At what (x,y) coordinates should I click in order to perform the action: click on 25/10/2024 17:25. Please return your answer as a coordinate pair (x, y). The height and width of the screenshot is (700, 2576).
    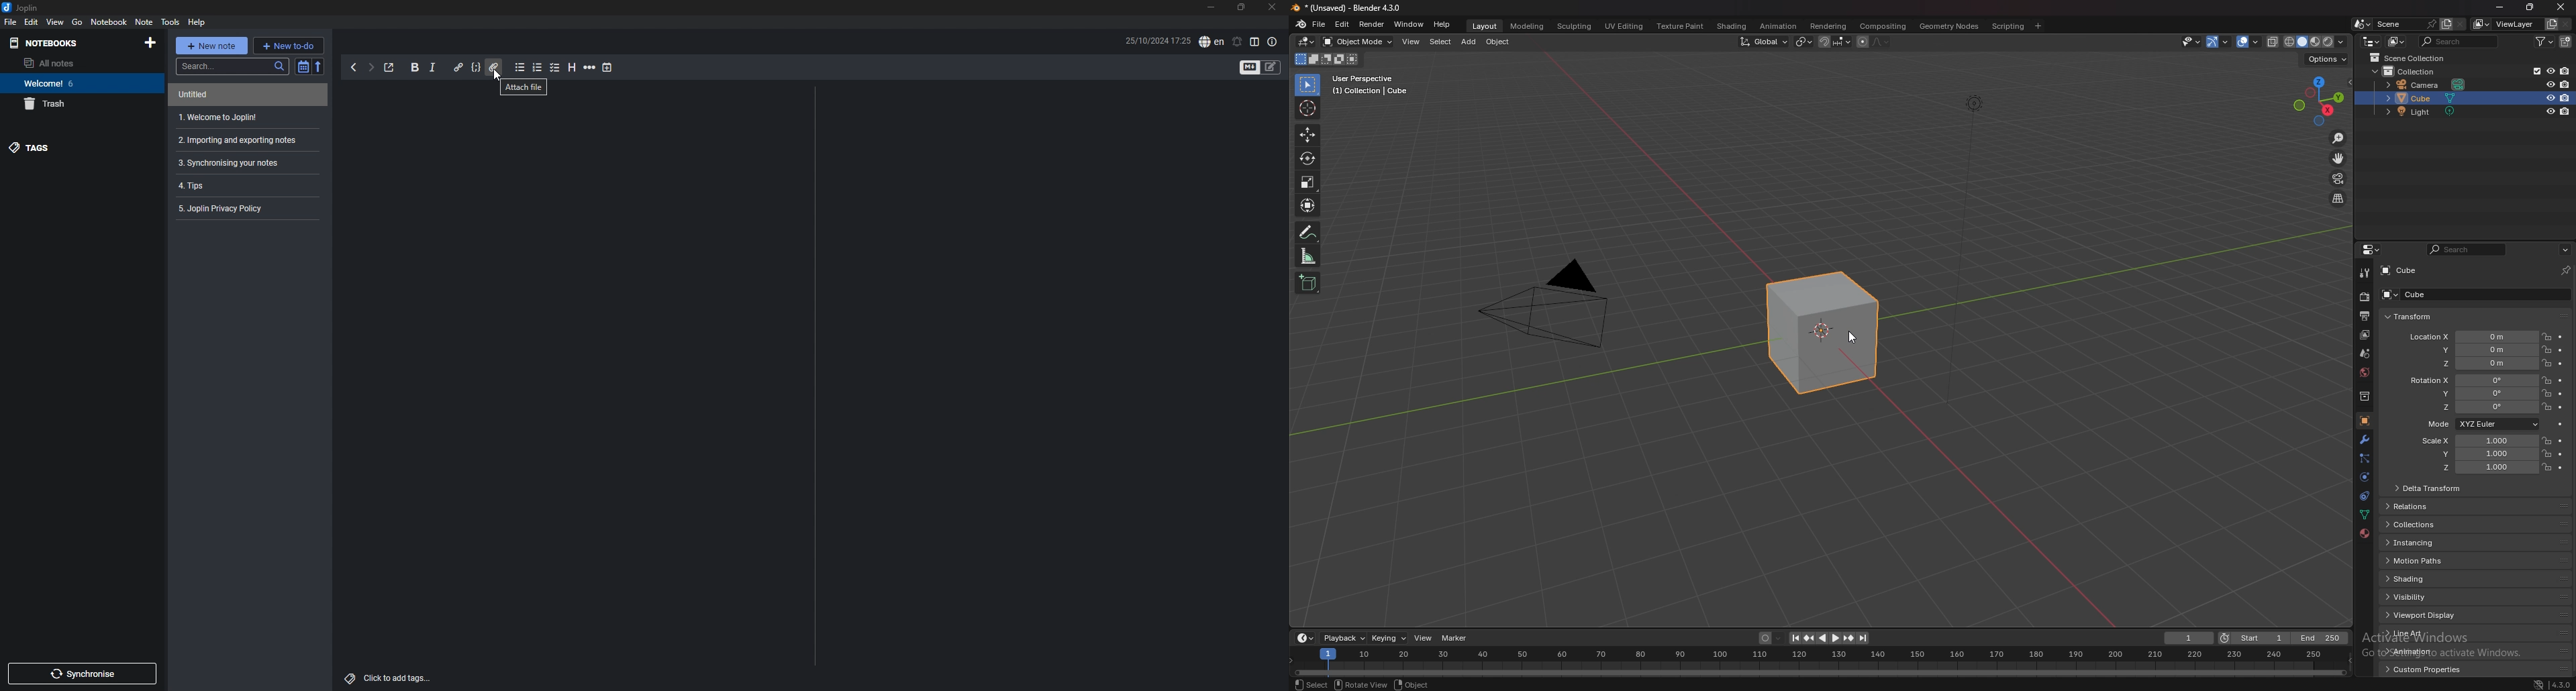
    Looking at the image, I should click on (1155, 40).